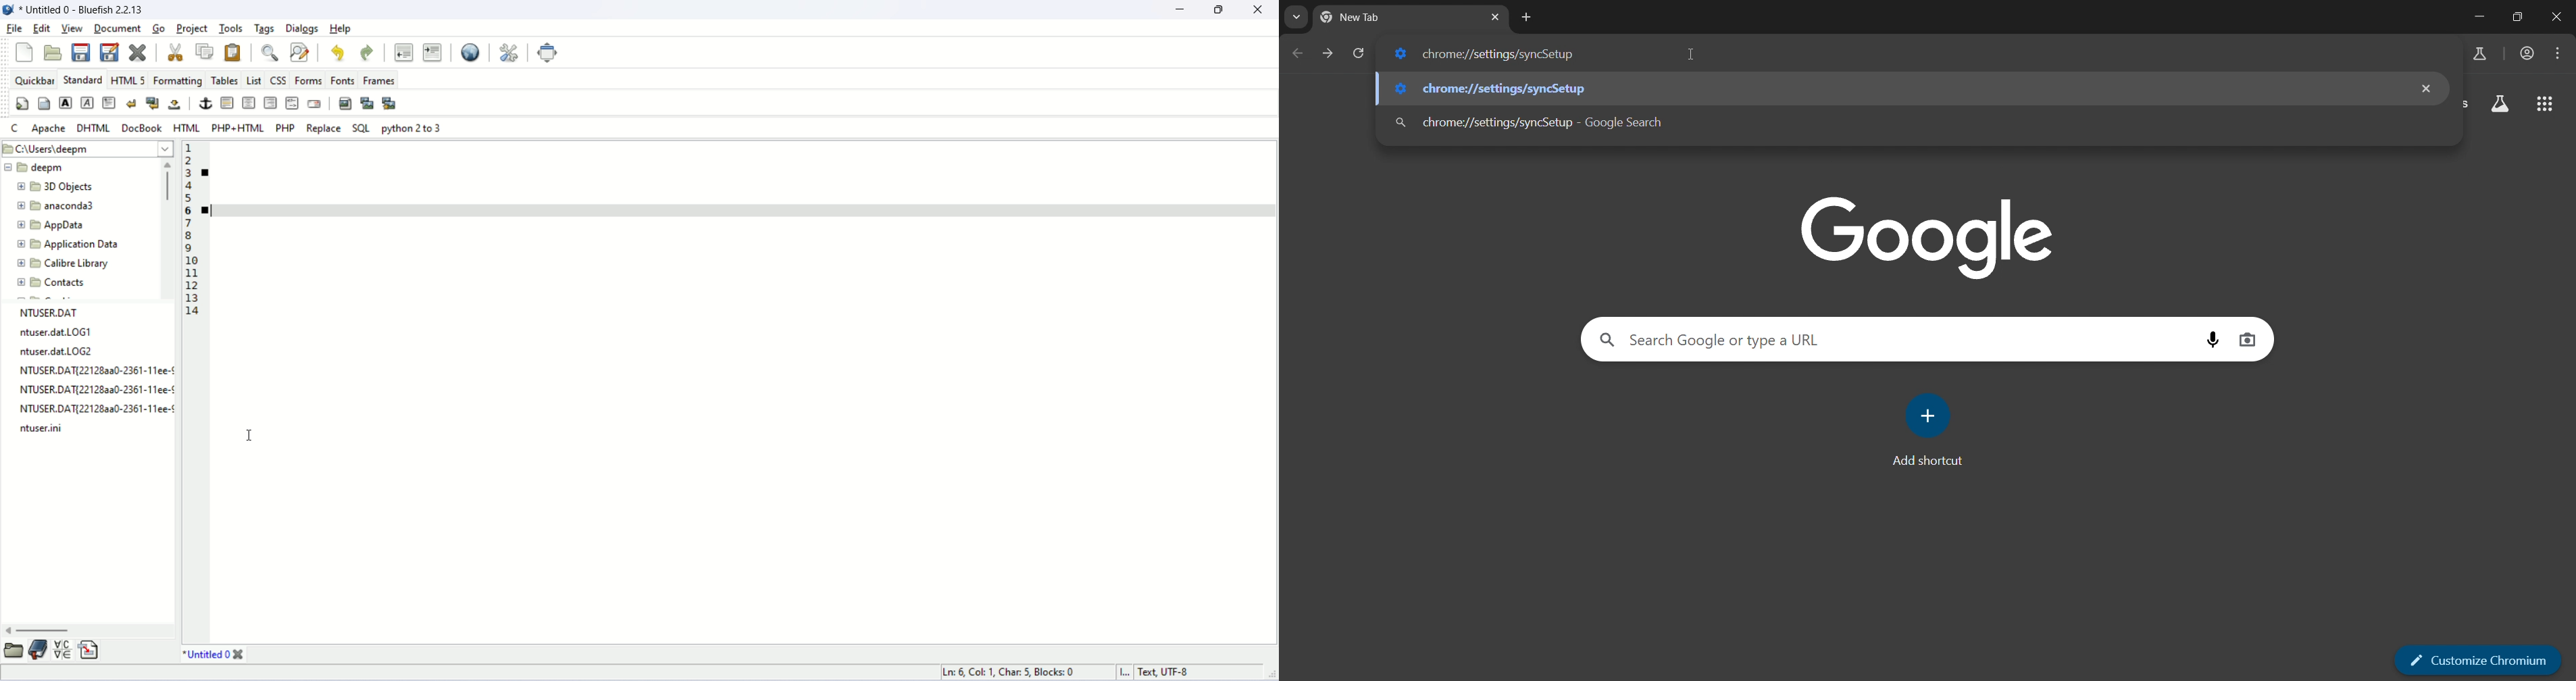 This screenshot has height=700, width=2576. I want to click on close tab, so click(1495, 17).